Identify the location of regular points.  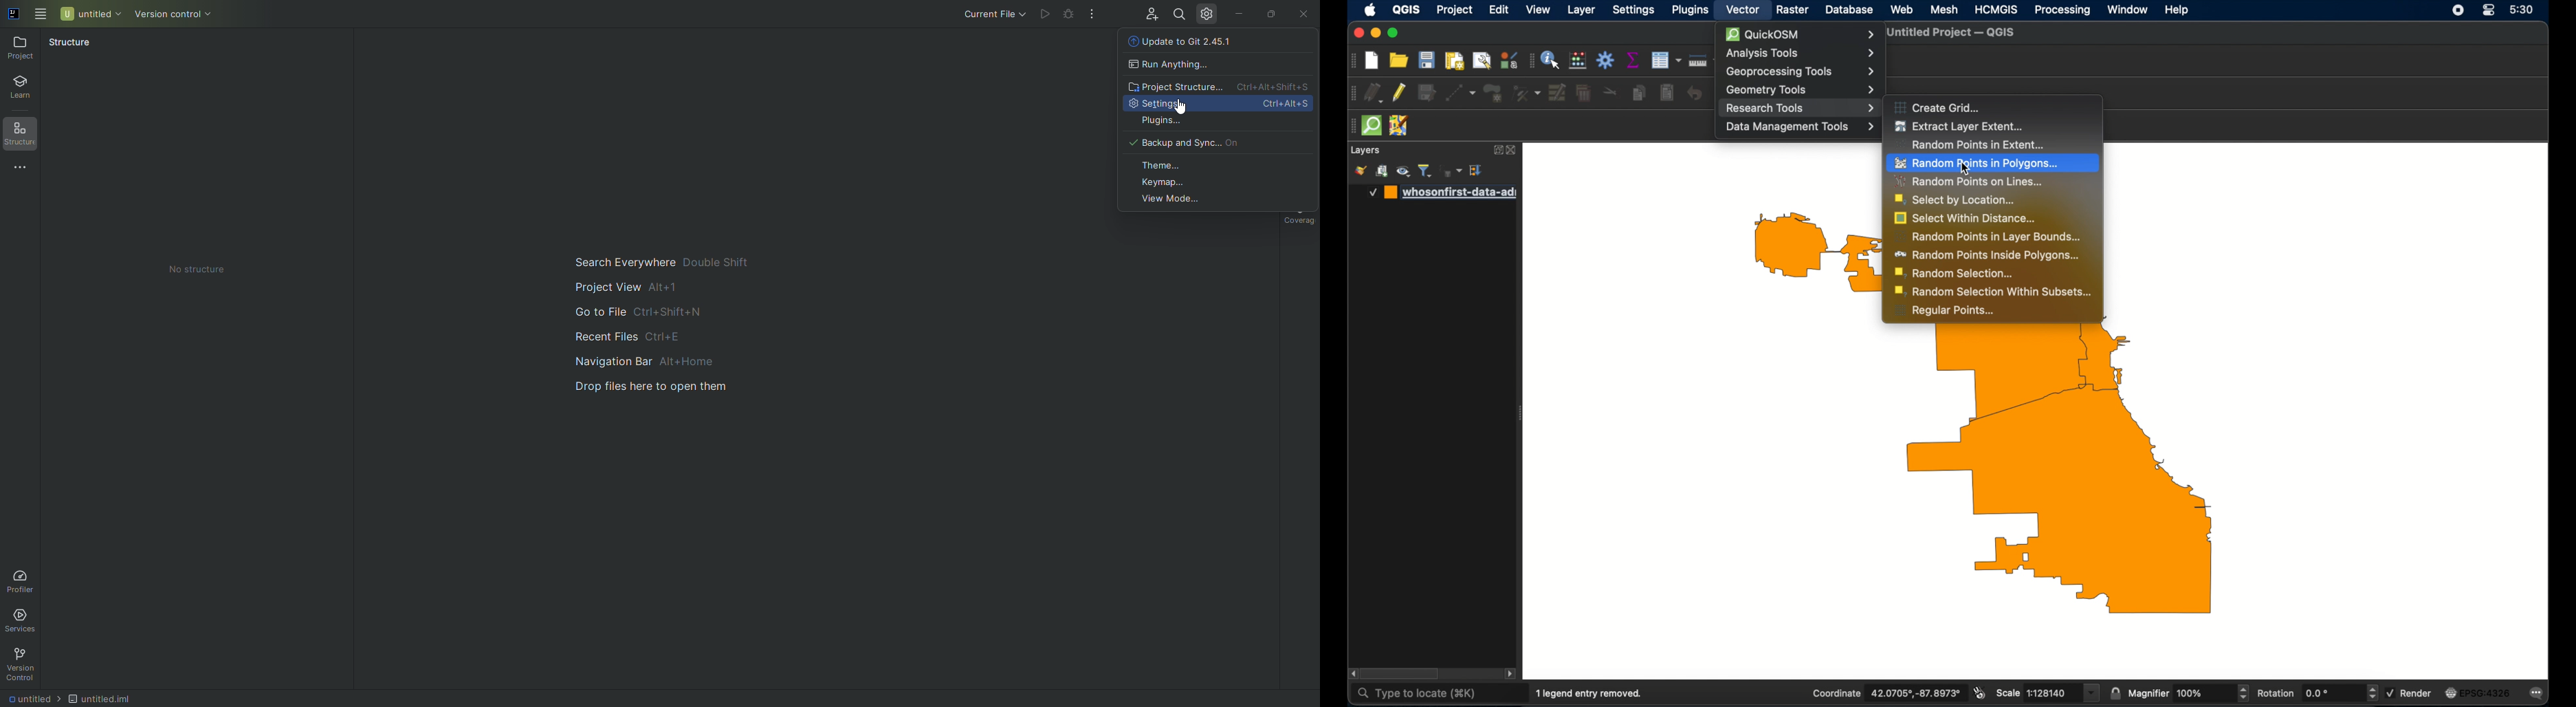
(1945, 312).